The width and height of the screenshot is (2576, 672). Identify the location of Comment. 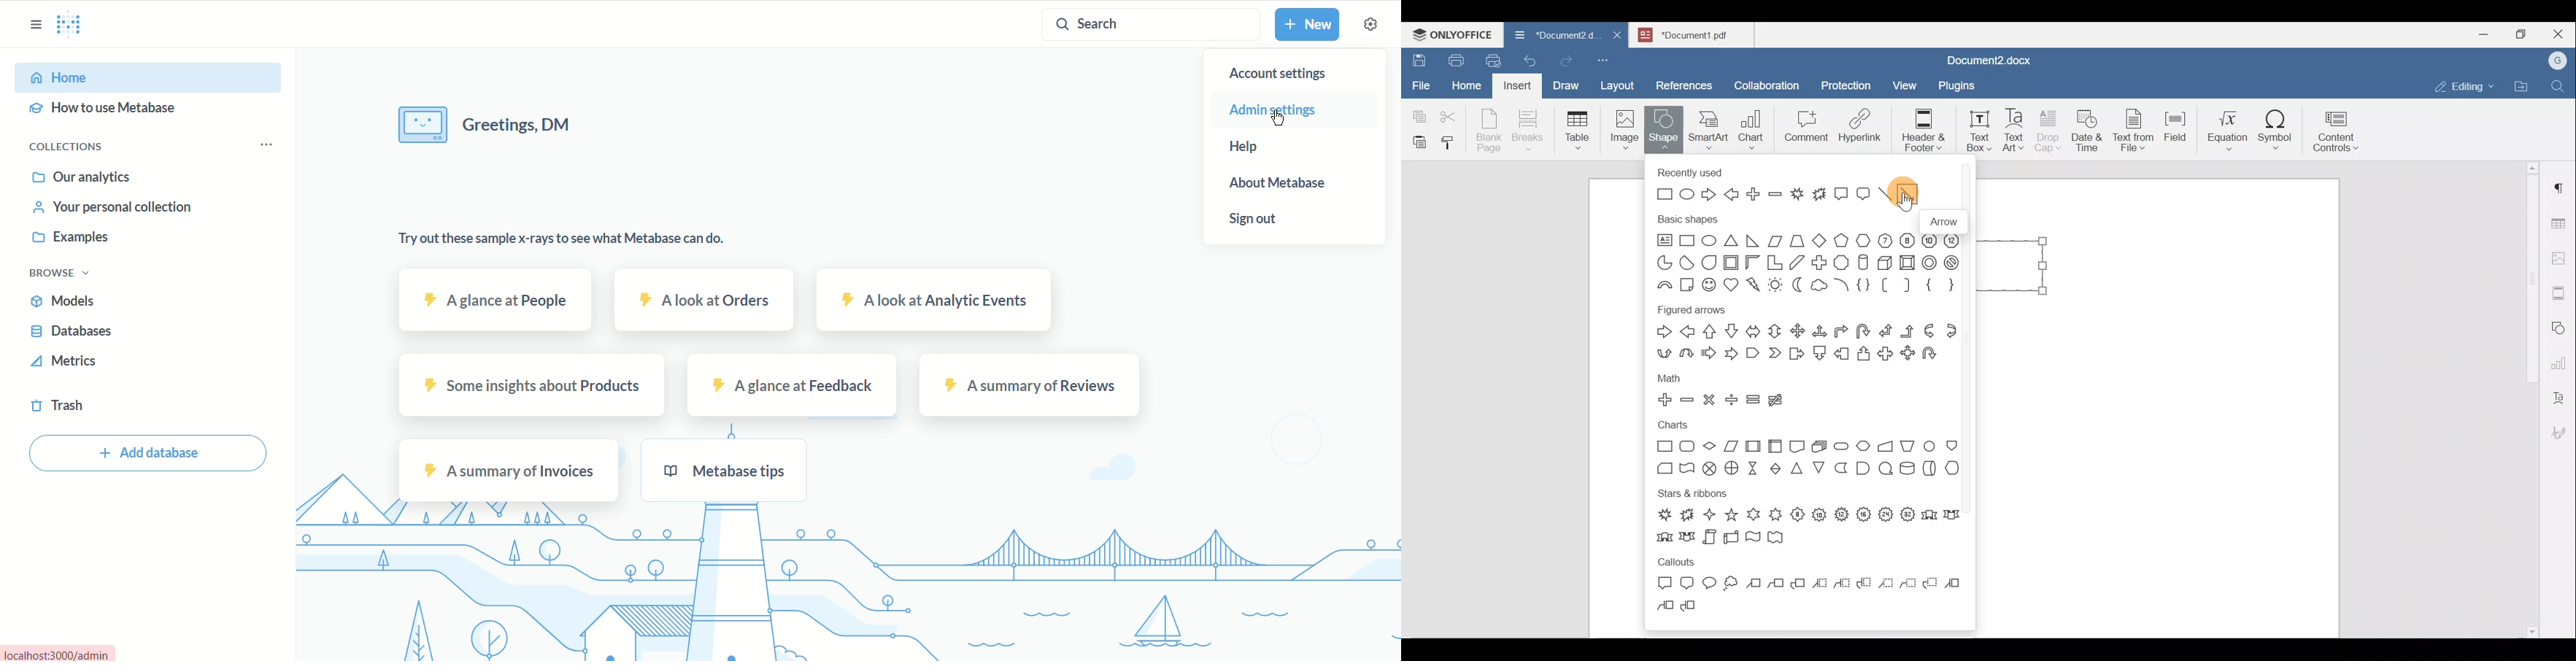
(1803, 129).